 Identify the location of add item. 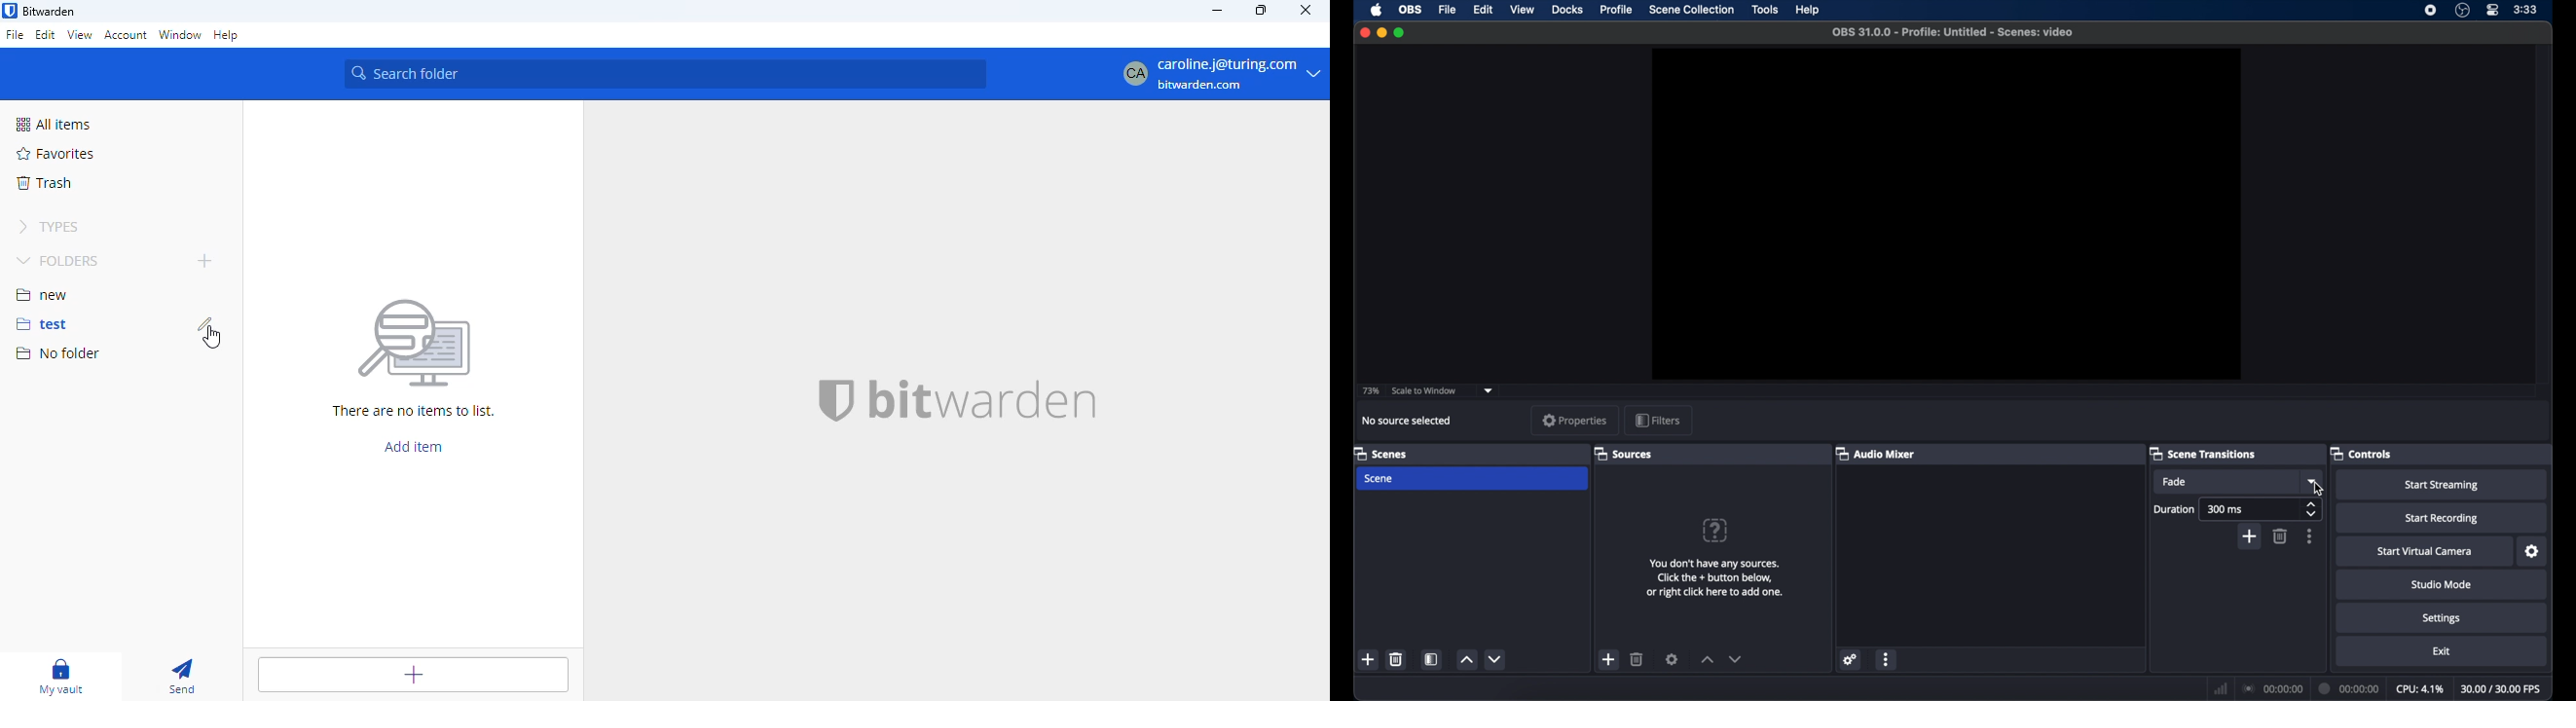
(412, 447).